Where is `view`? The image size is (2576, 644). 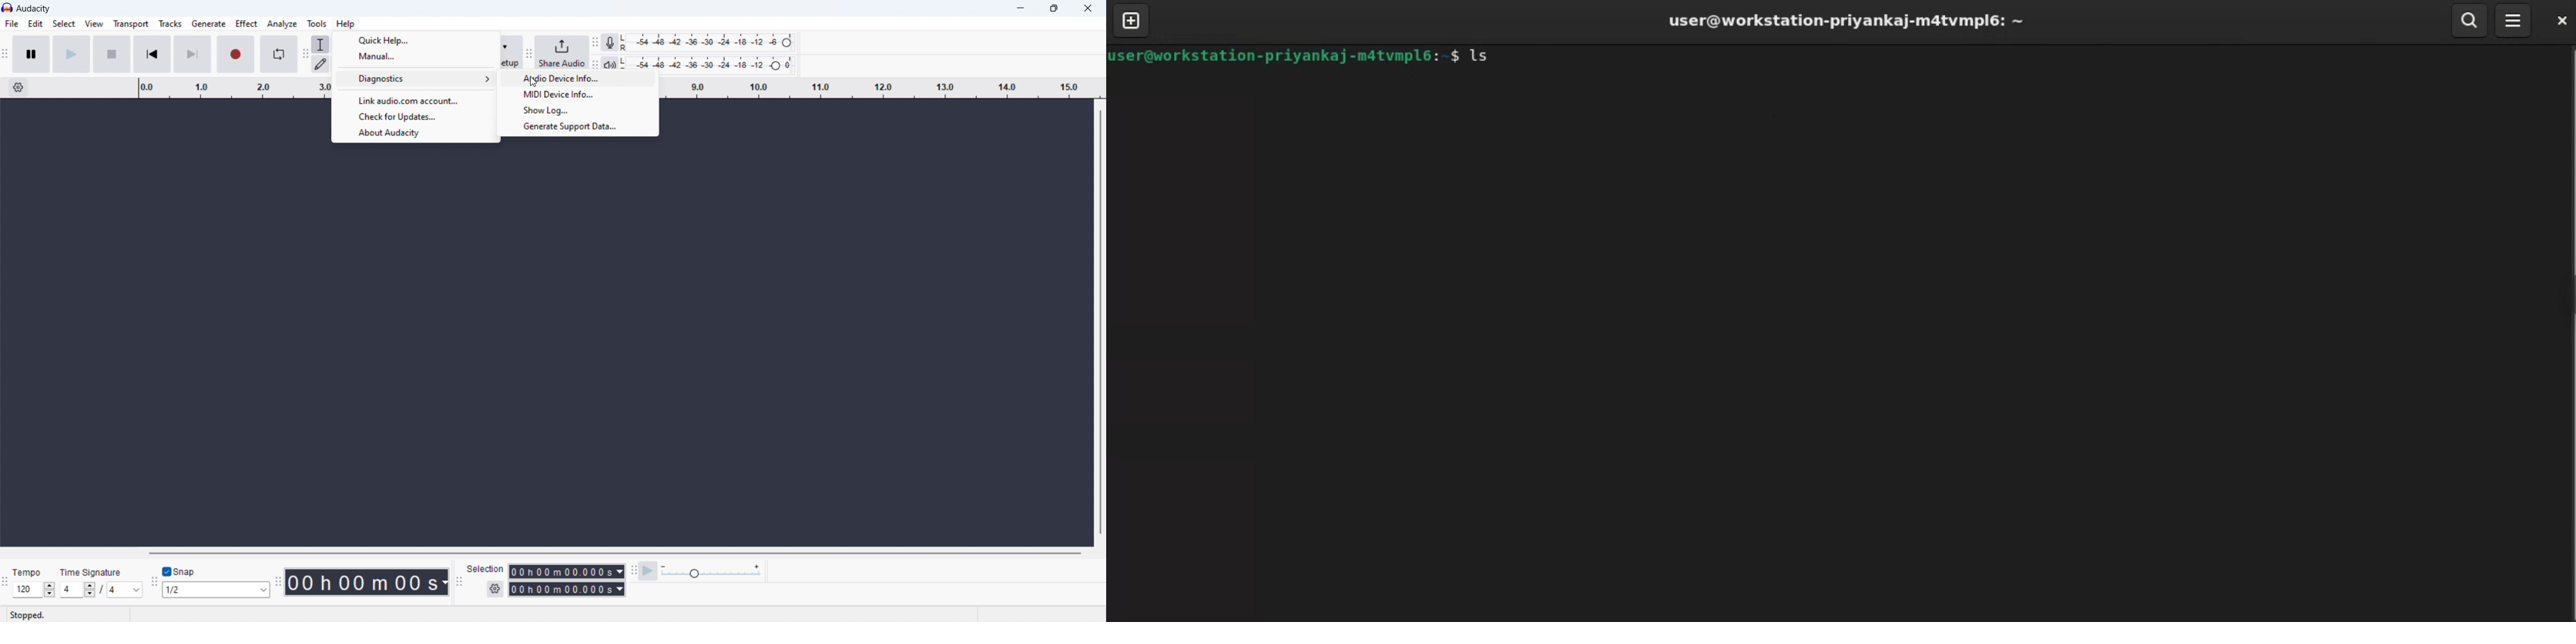
view is located at coordinates (94, 24).